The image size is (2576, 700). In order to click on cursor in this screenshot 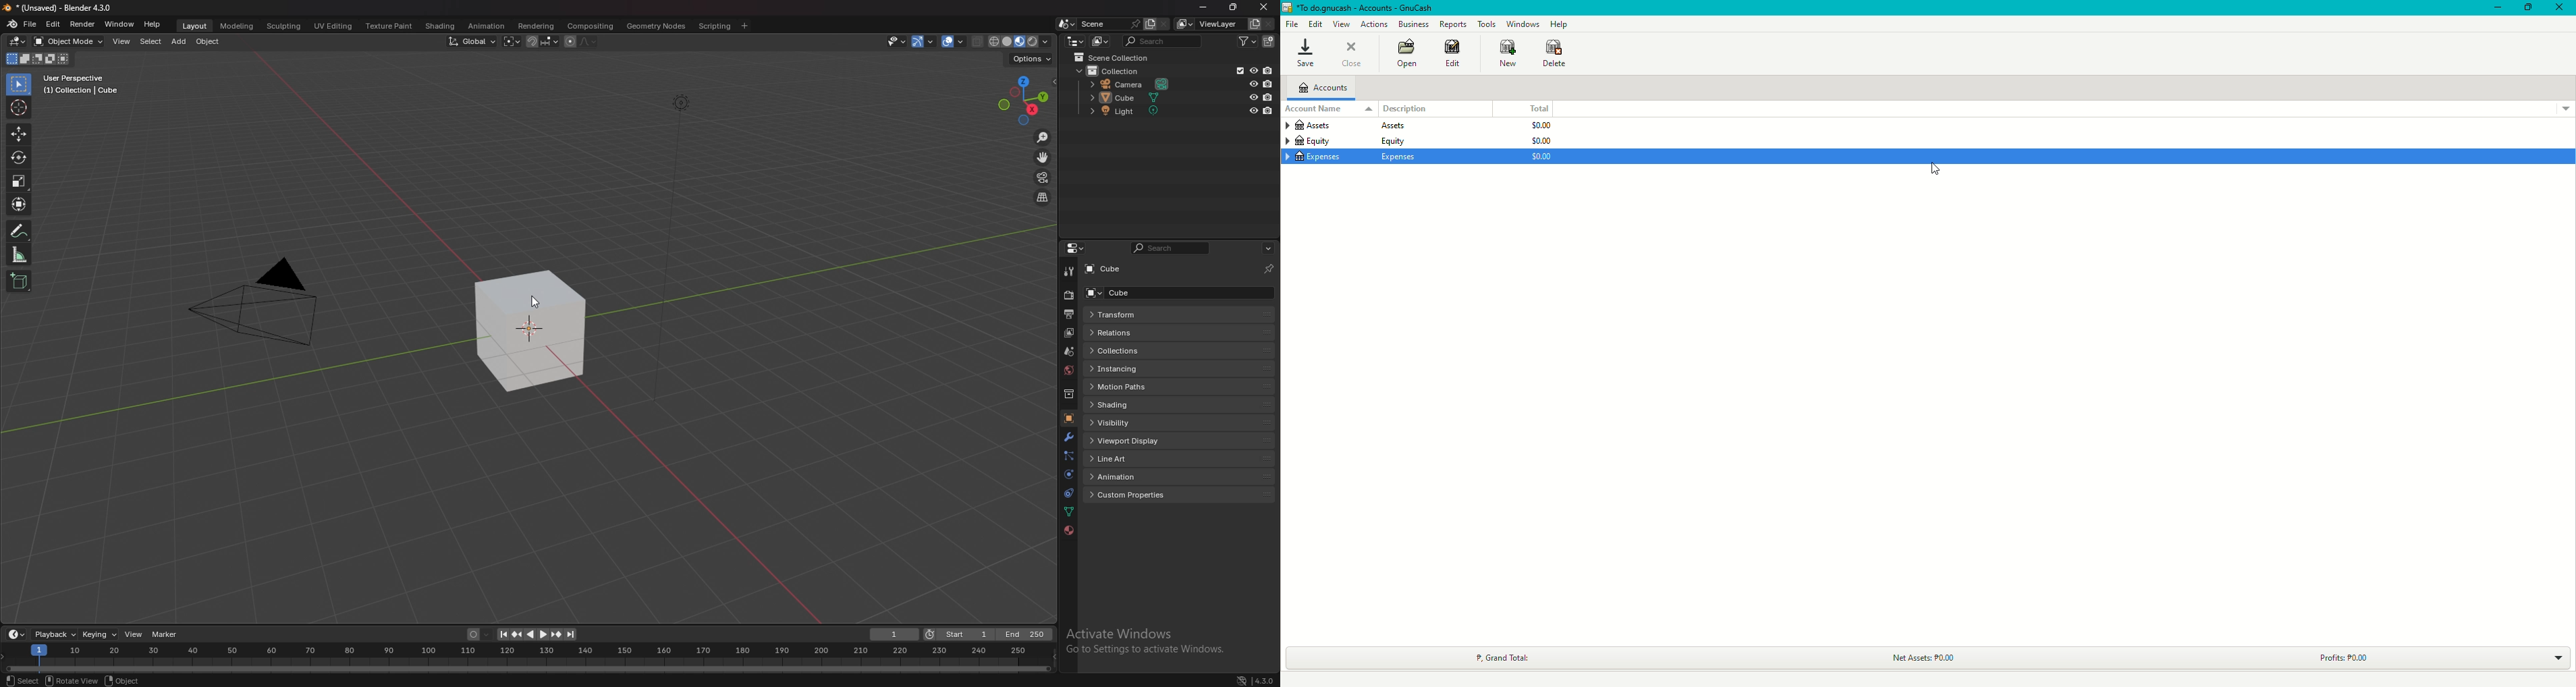, I will do `click(539, 303)`.